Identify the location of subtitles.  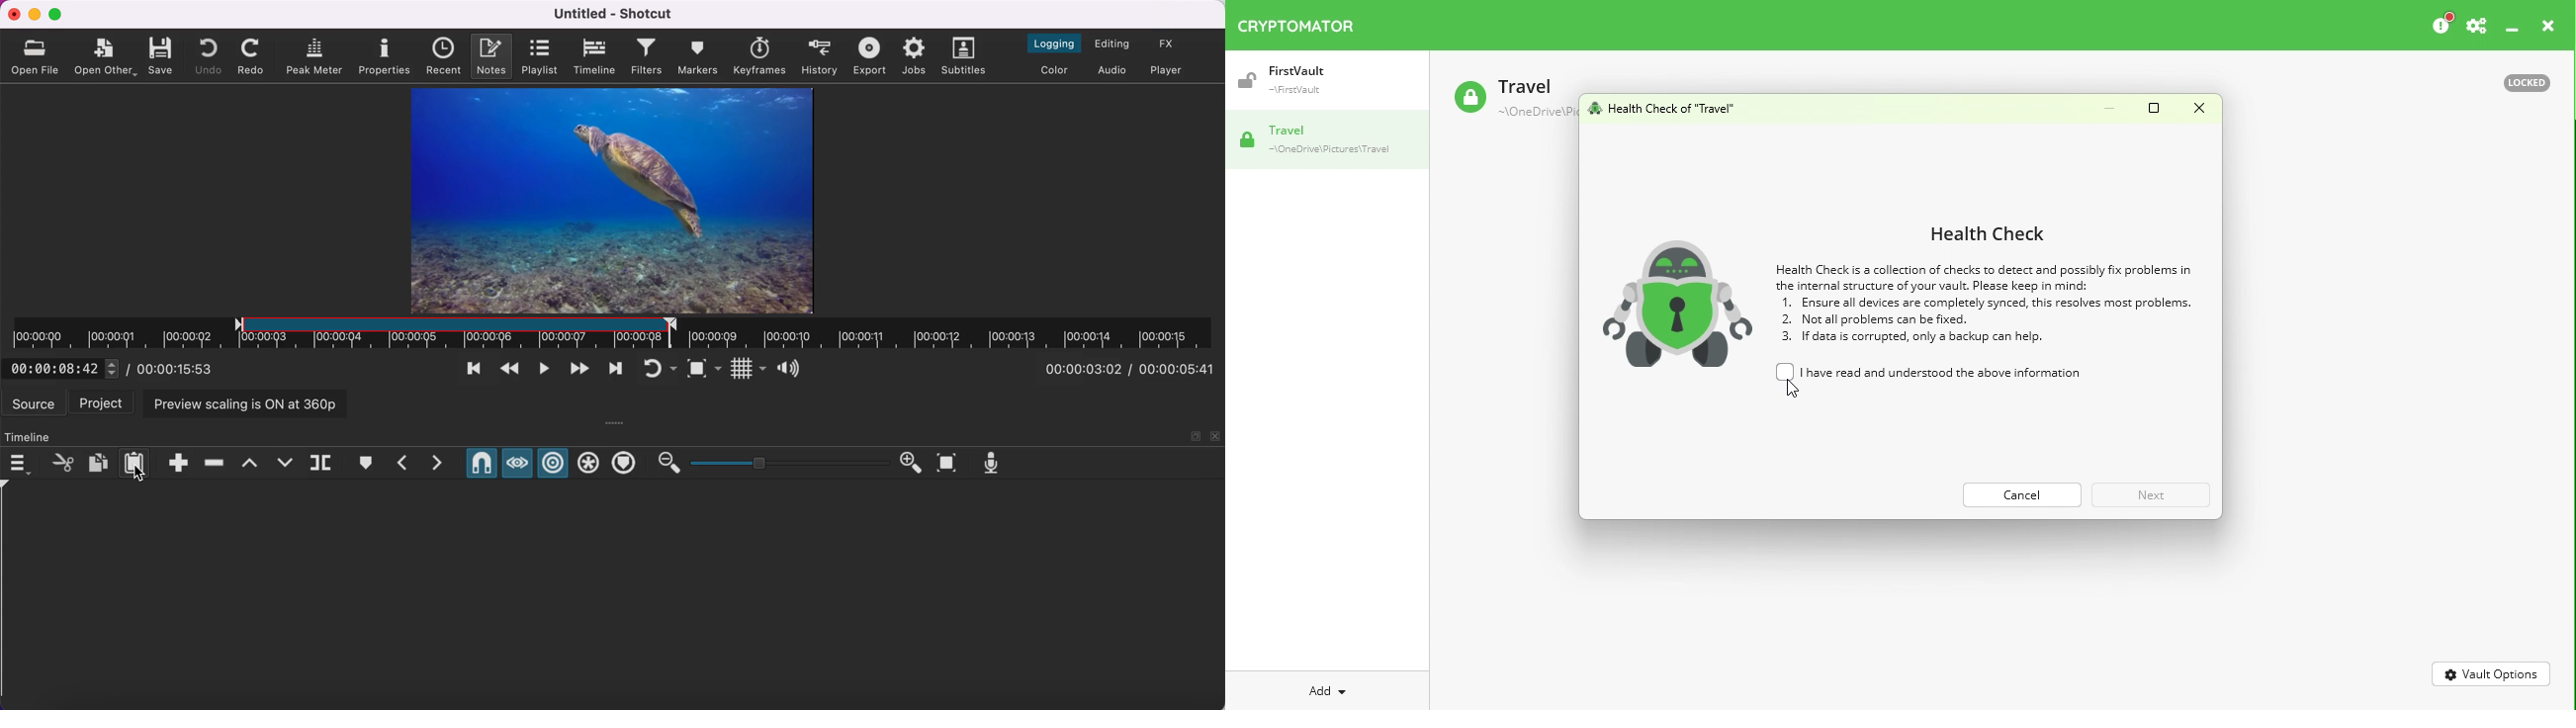
(967, 56).